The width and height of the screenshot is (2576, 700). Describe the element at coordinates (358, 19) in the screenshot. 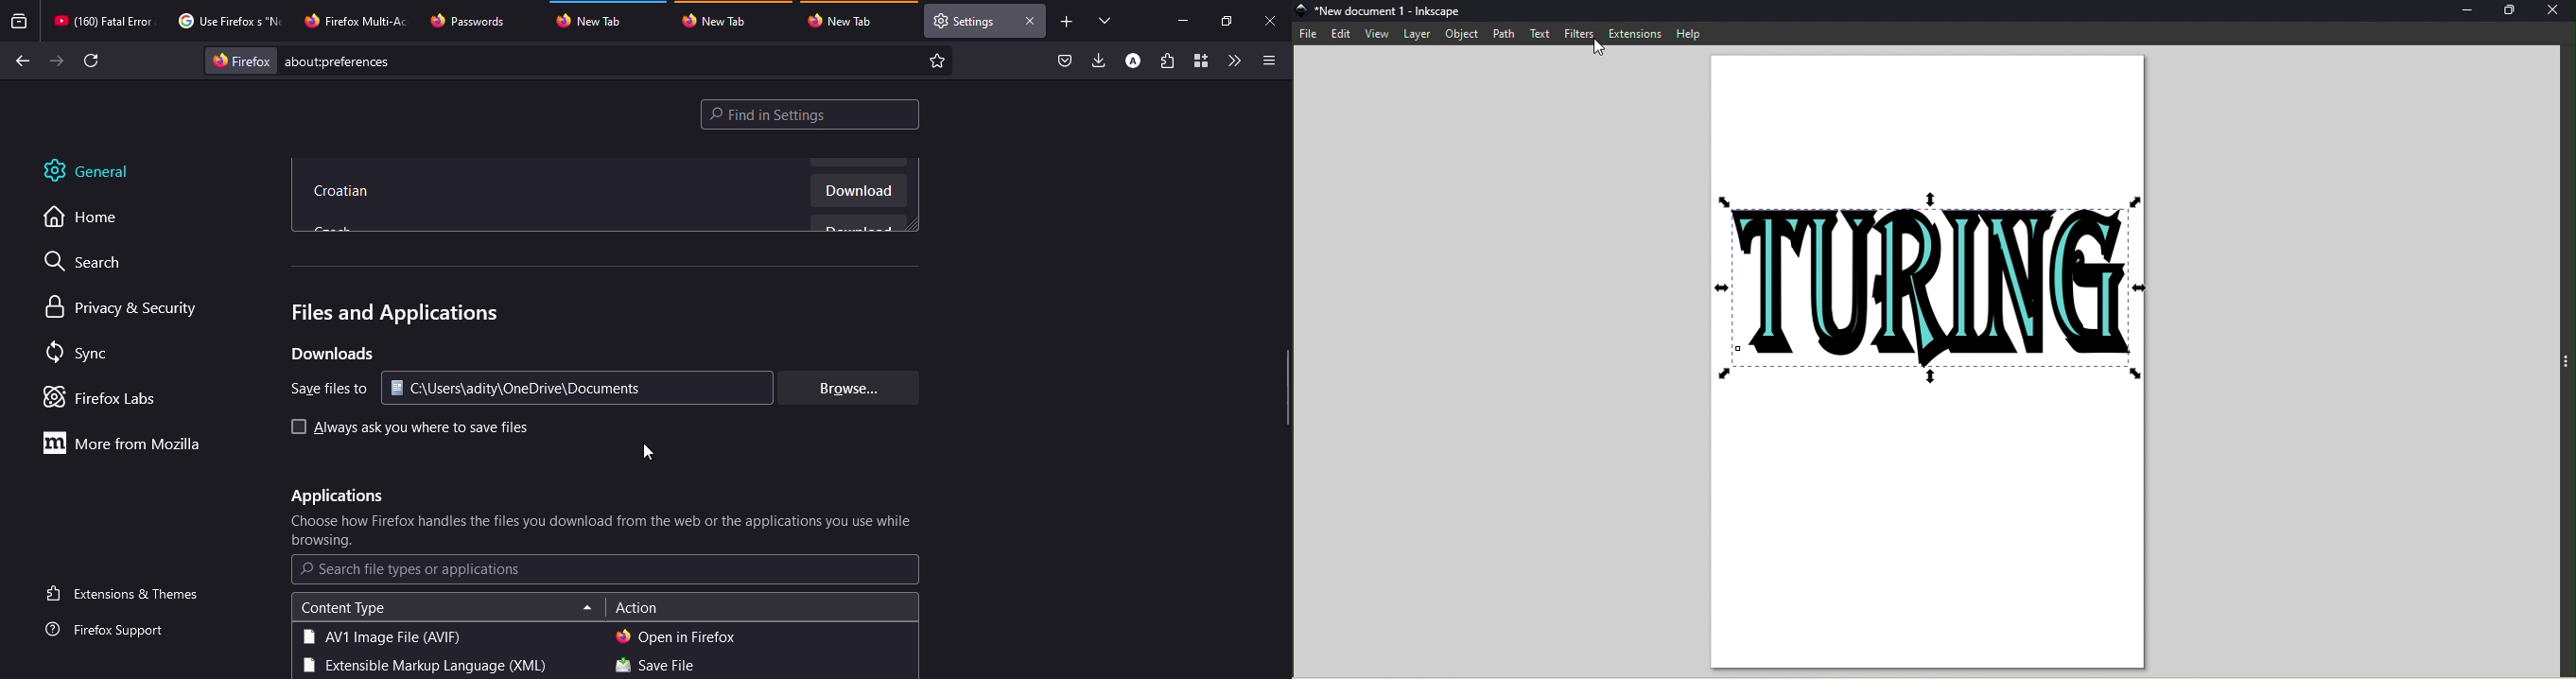

I see `tab` at that location.